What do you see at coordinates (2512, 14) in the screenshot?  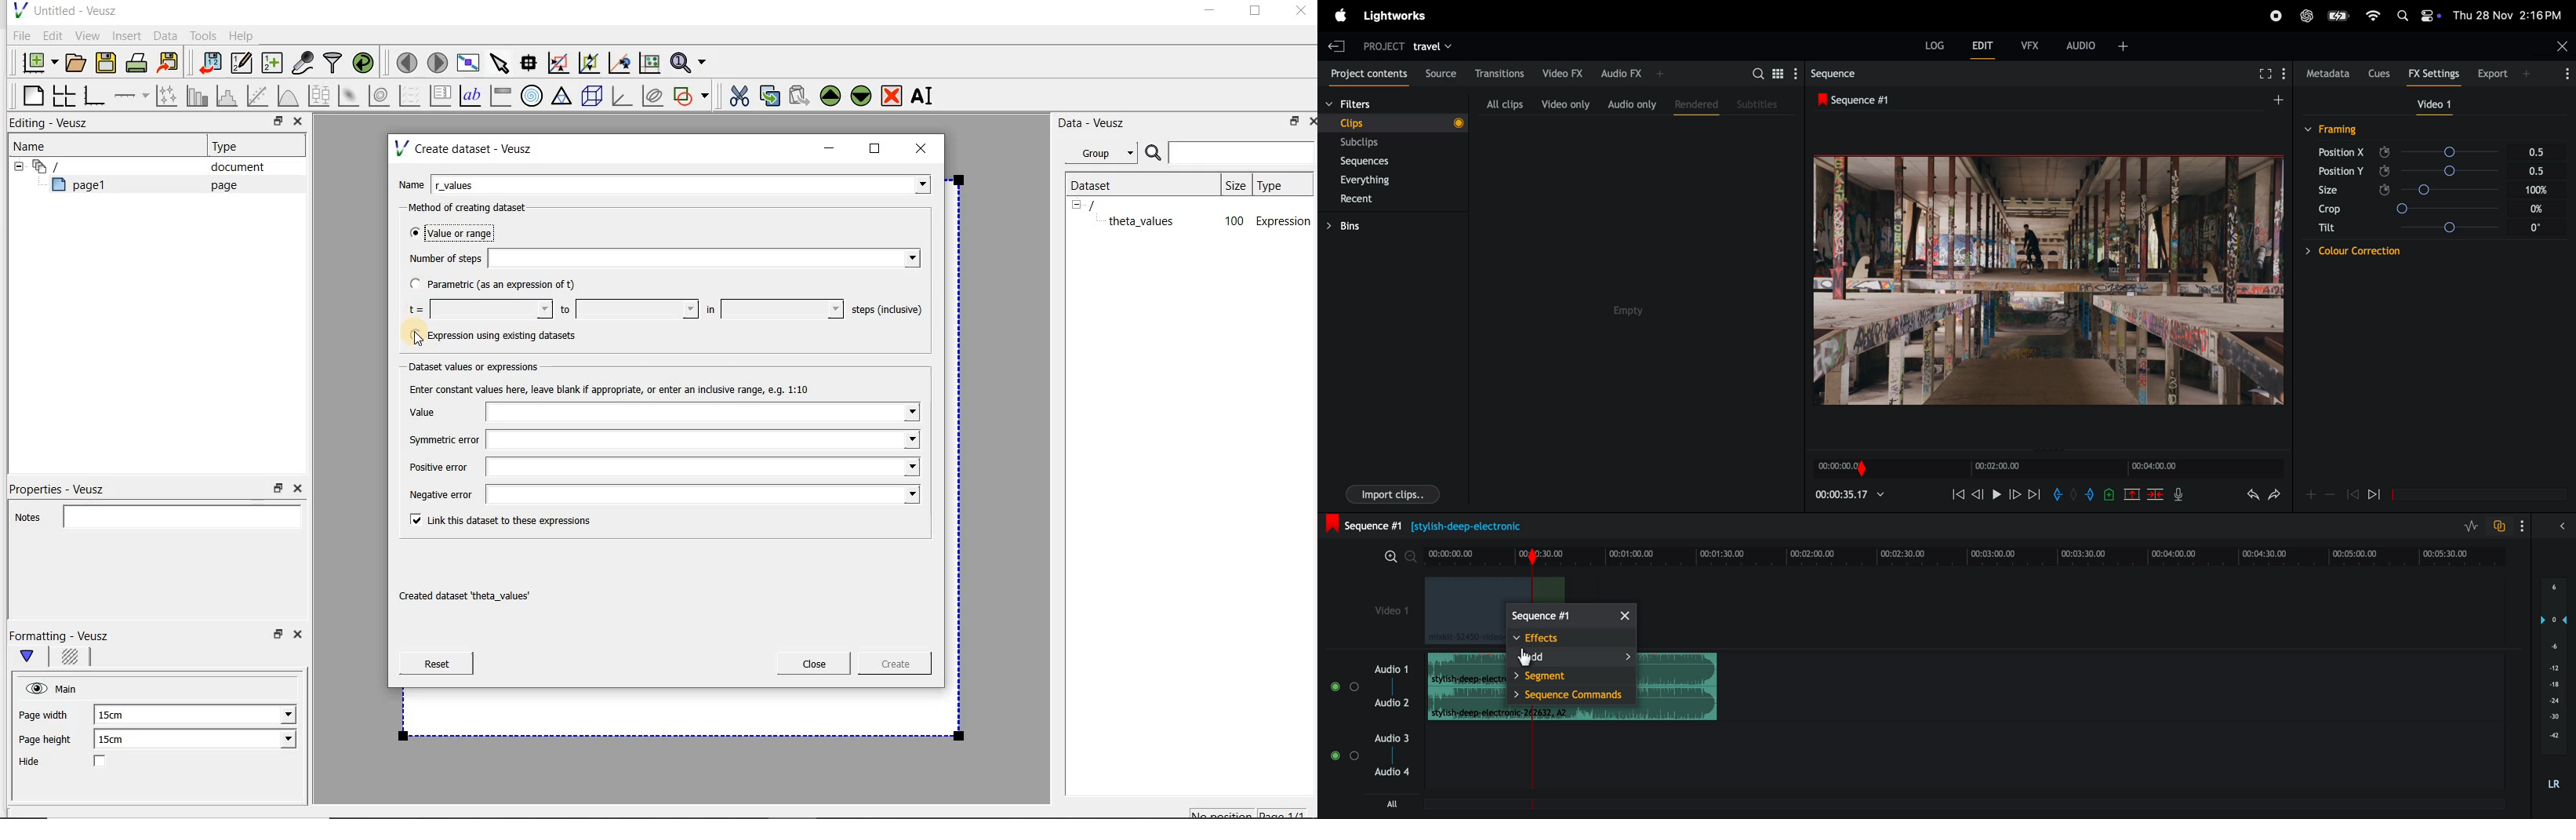 I see `date and time` at bounding box center [2512, 14].